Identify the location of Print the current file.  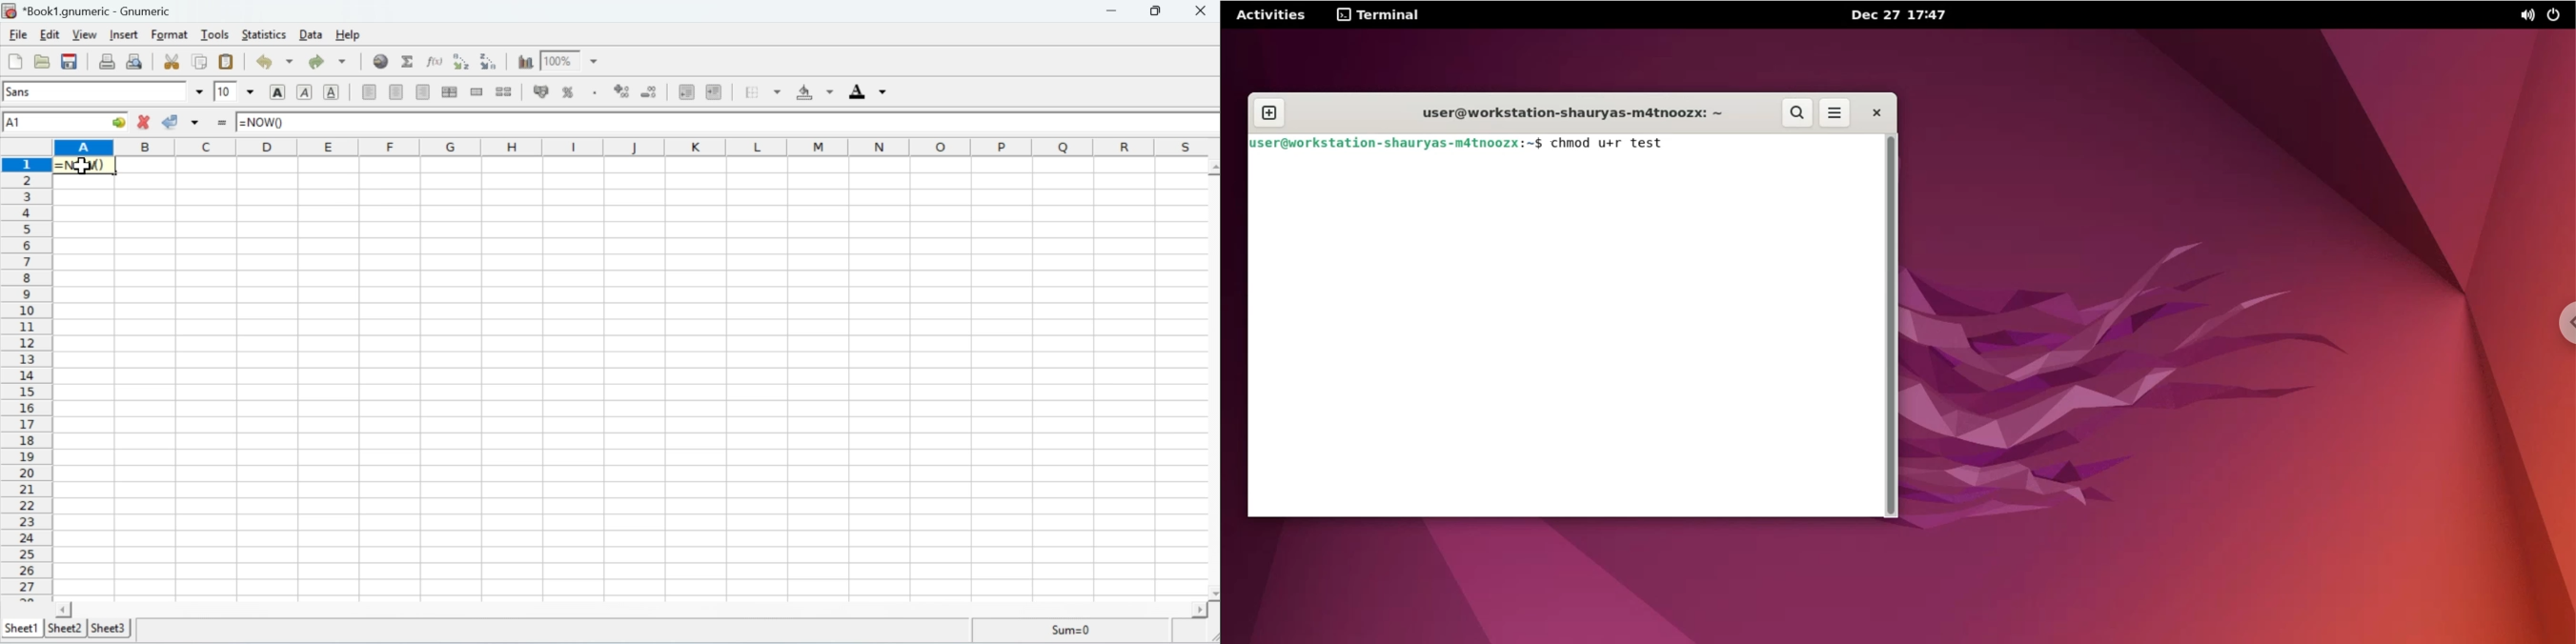
(108, 61).